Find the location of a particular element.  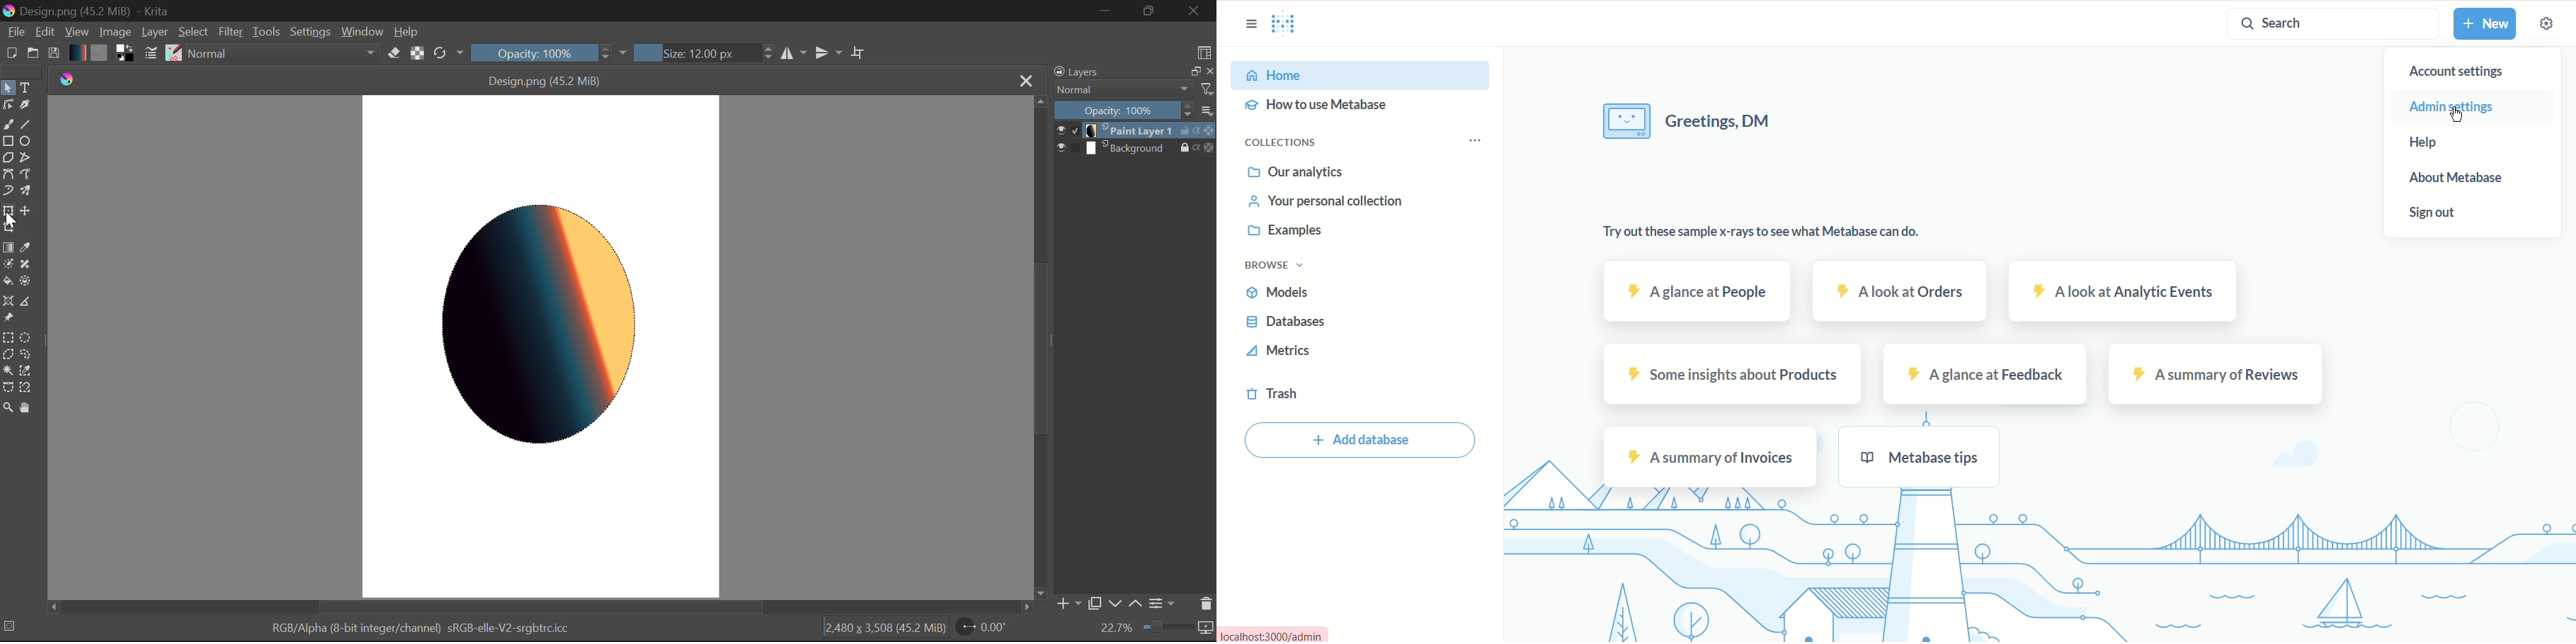

Gradient Fill is located at coordinates (8, 247).